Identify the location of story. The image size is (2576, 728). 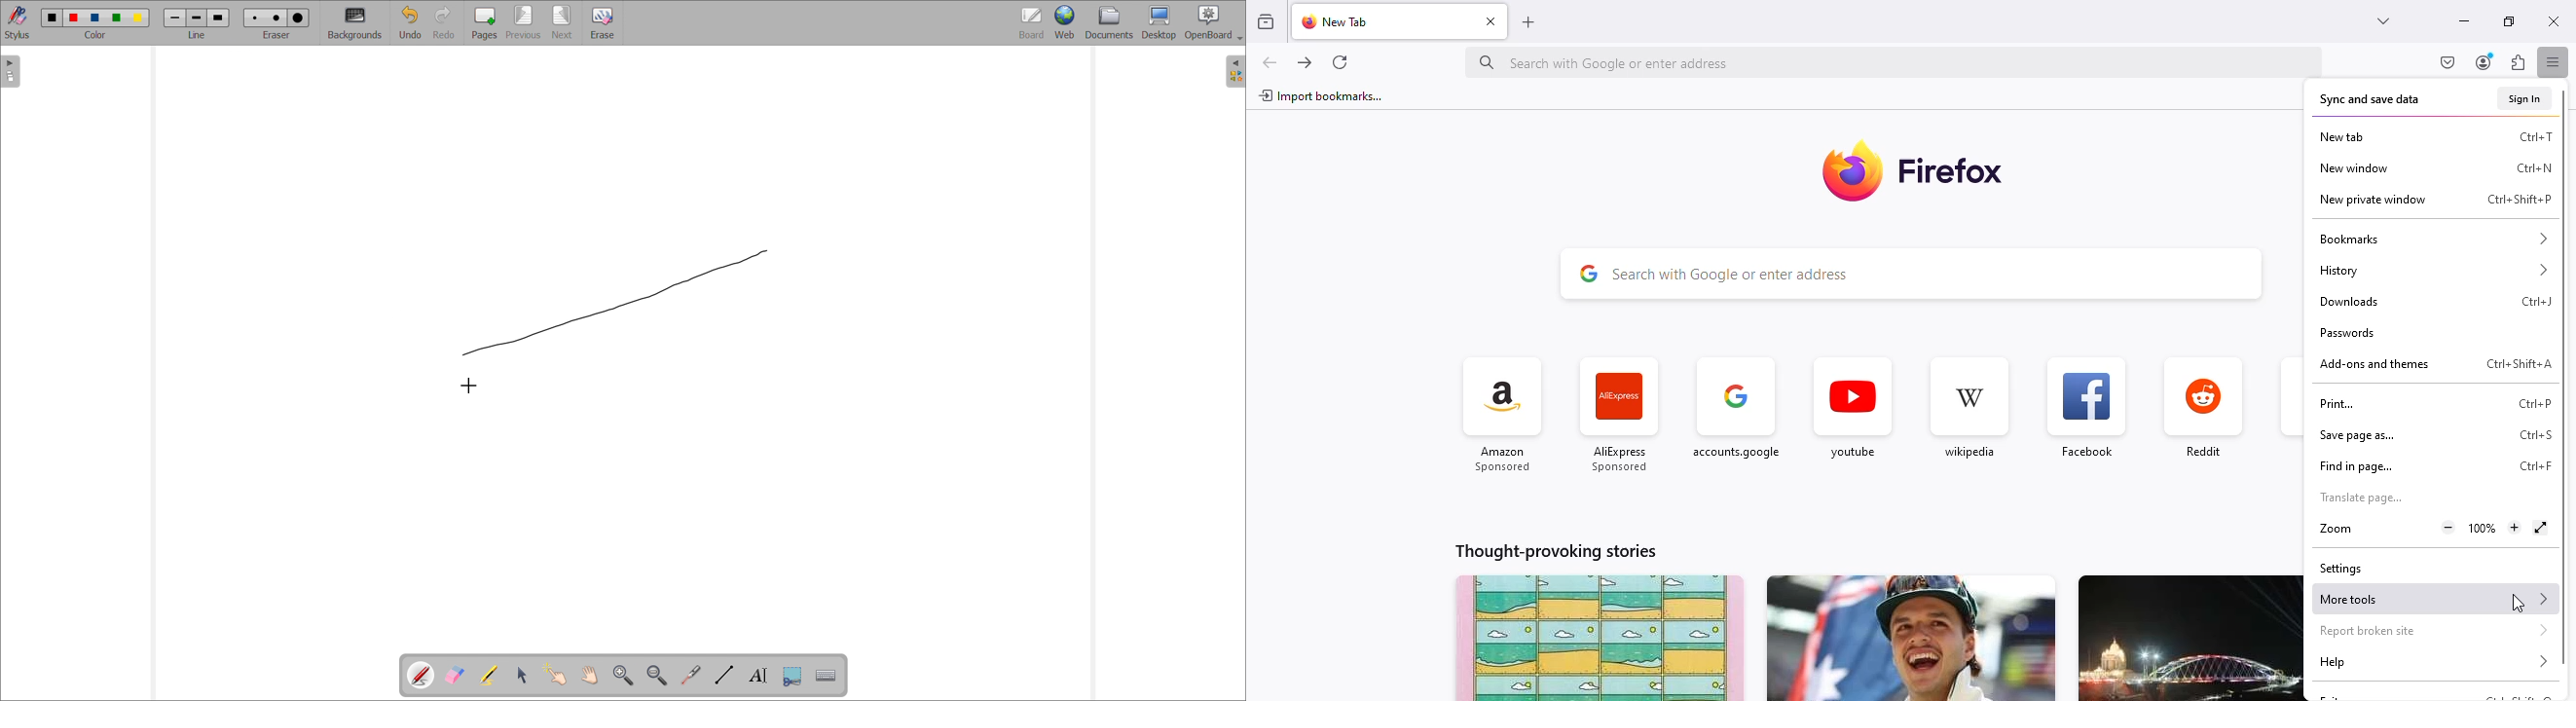
(1910, 638).